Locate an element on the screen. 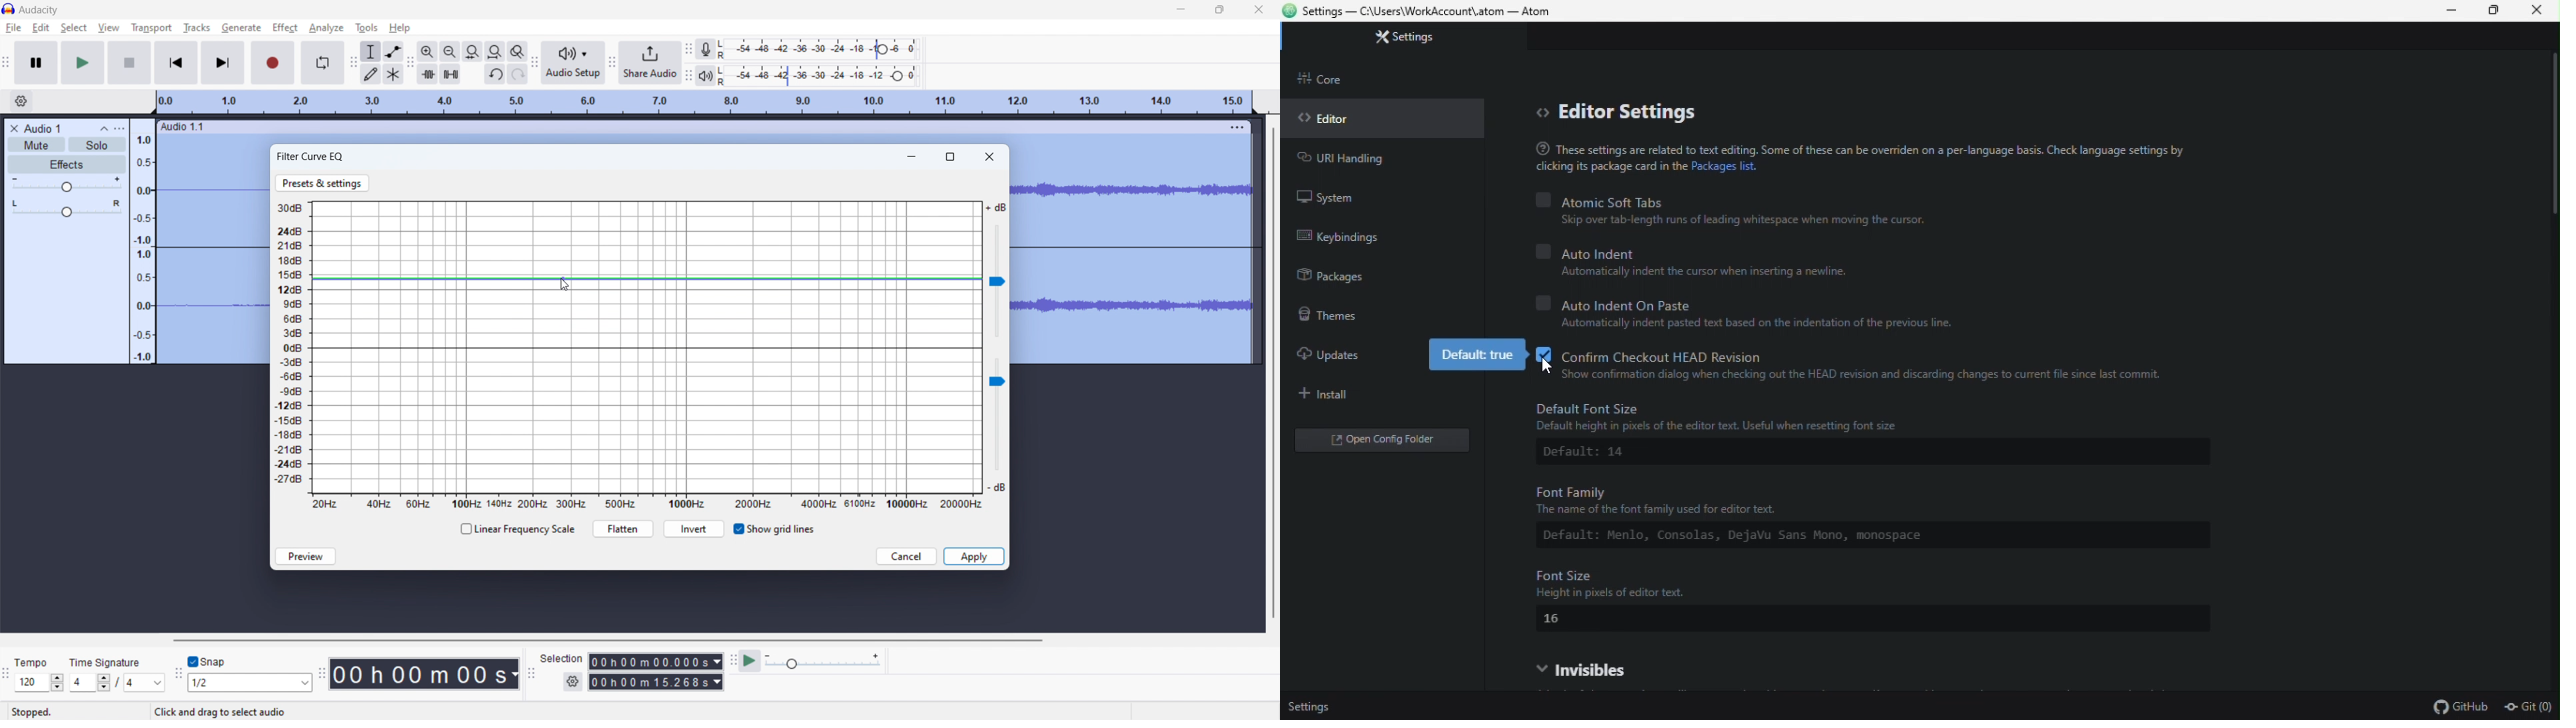 The height and width of the screenshot is (728, 2576). playback speed is located at coordinates (823, 662).